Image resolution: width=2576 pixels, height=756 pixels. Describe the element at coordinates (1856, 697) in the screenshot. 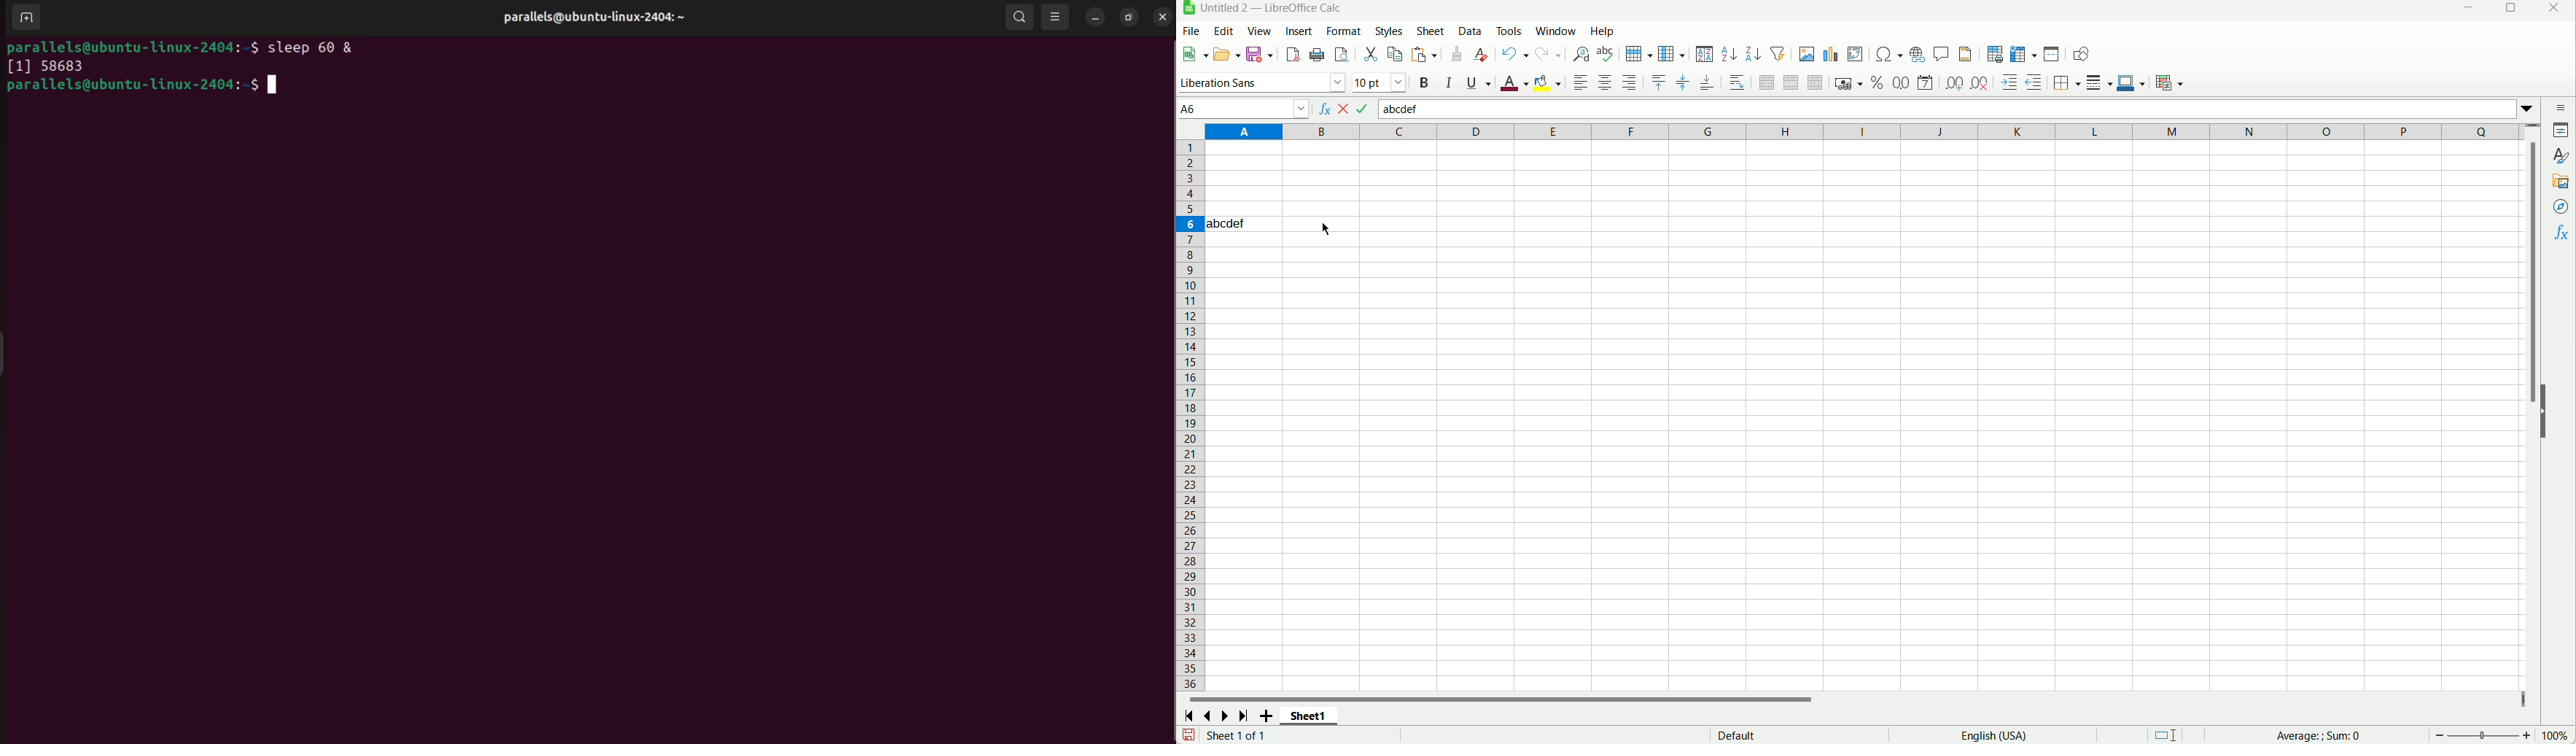

I see `horizontal scroll bar` at that location.